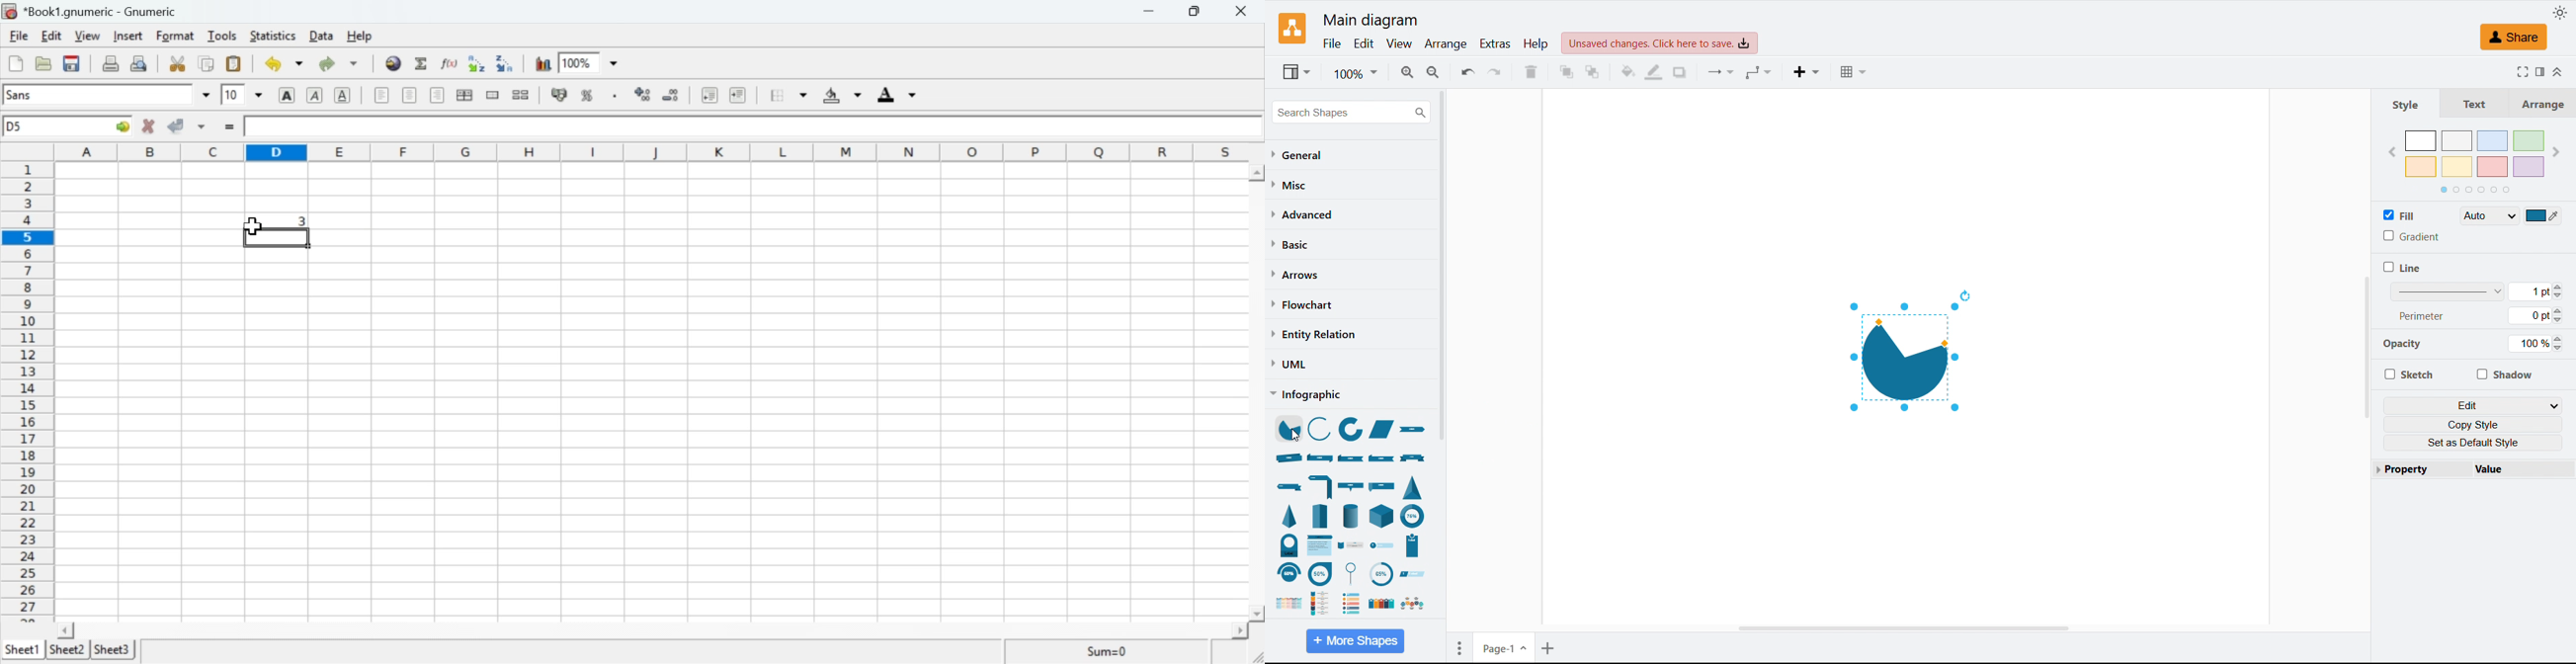 The height and width of the screenshot is (672, 2576). Describe the element at coordinates (1722, 72) in the screenshot. I see `Connectors ` at that location.